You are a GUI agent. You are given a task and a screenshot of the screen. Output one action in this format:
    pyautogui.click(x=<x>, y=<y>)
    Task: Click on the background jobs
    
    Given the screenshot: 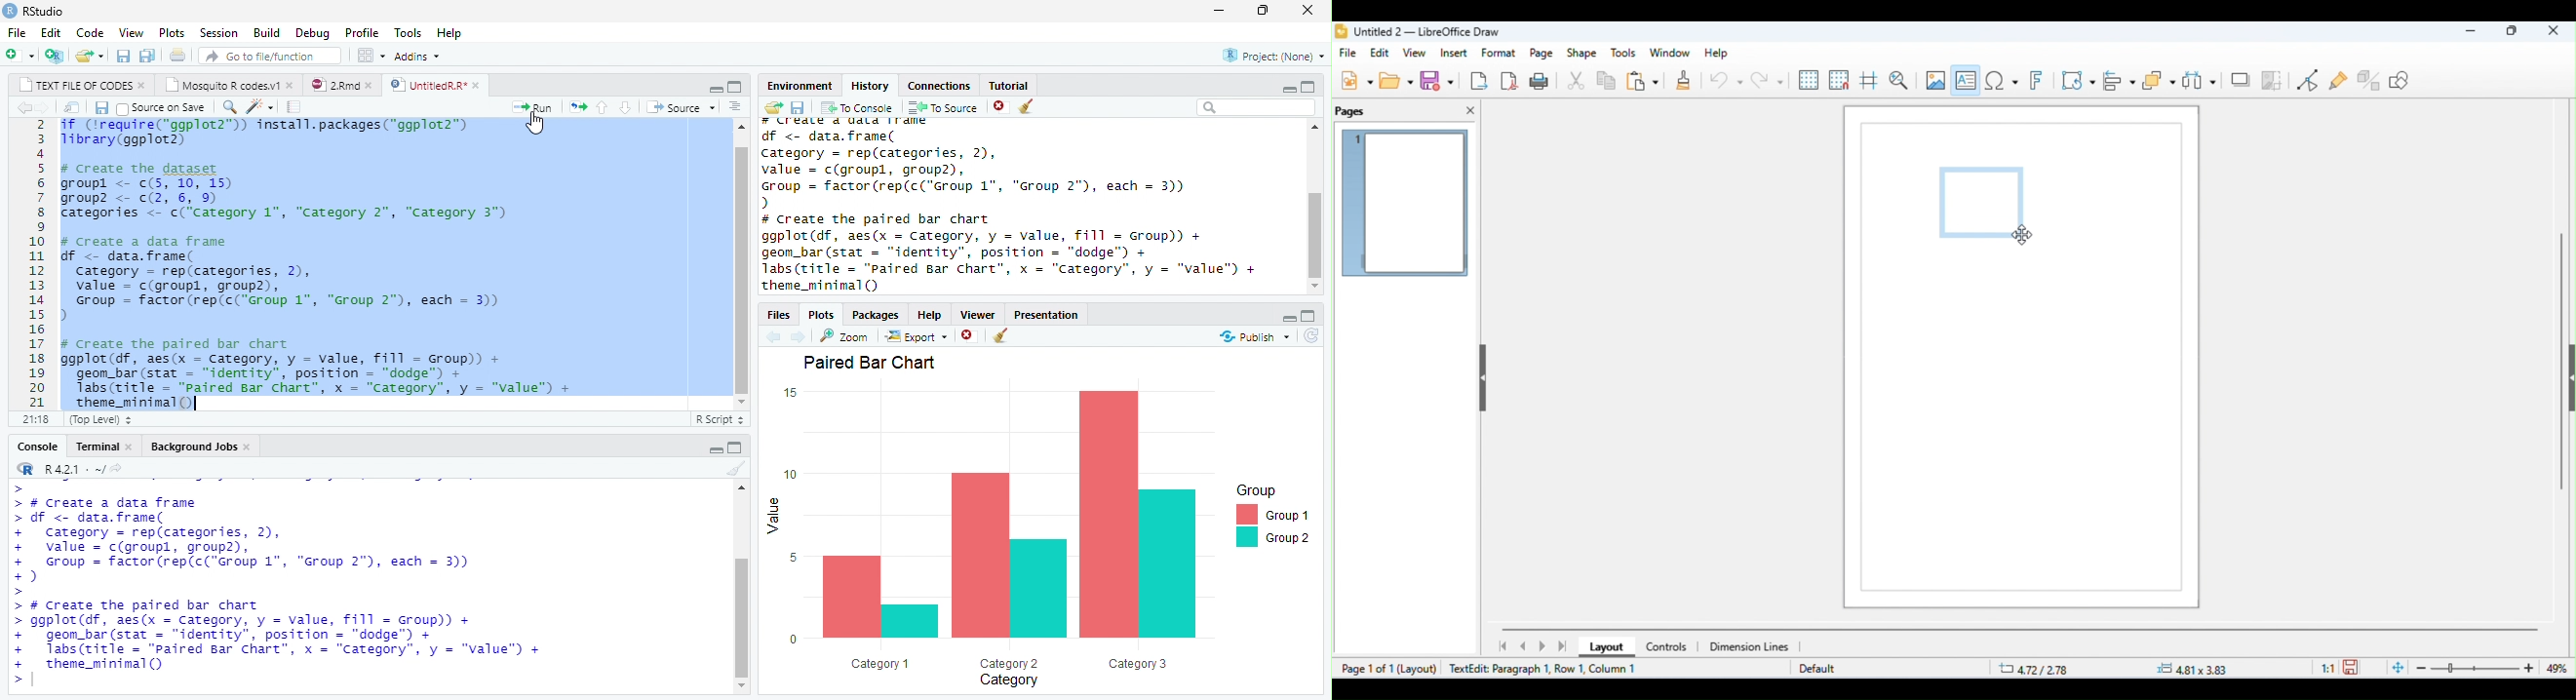 What is the action you would take?
    pyautogui.click(x=193, y=446)
    